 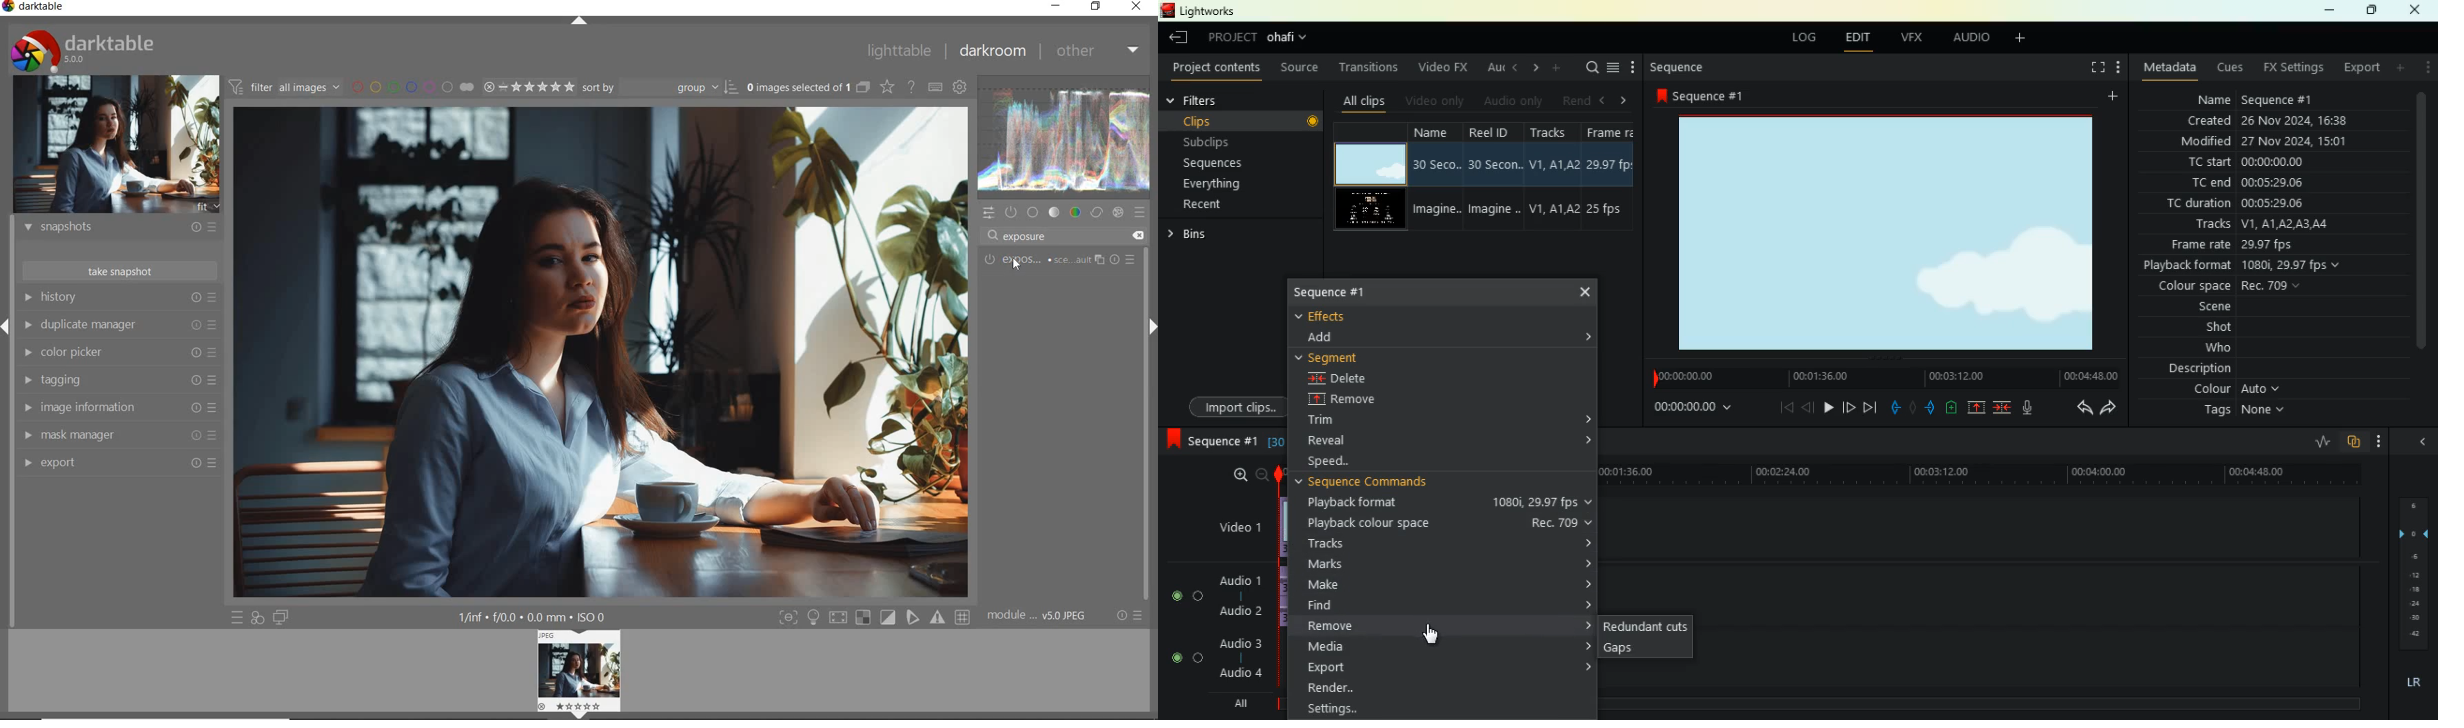 I want to click on fps, so click(x=1616, y=176).